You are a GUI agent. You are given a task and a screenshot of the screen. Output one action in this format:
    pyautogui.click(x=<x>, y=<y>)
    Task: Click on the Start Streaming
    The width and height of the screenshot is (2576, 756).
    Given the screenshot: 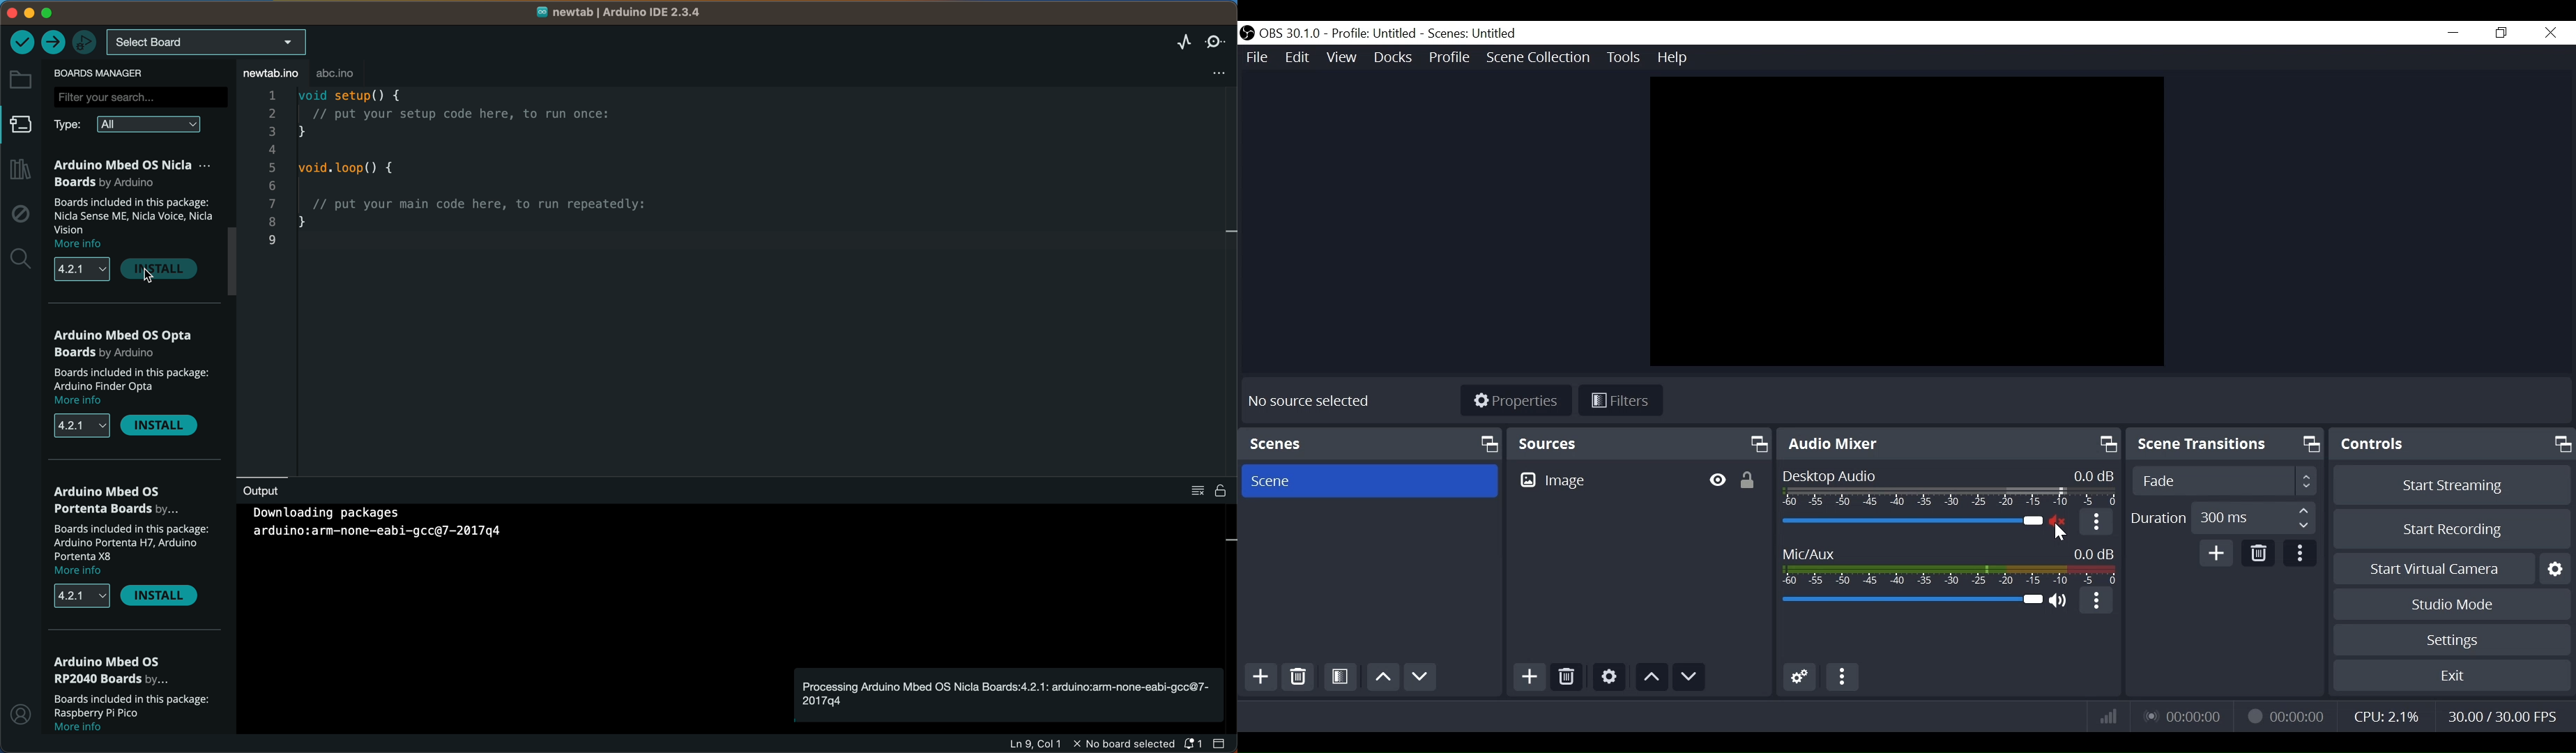 What is the action you would take?
    pyautogui.click(x=2449, y=486)
    